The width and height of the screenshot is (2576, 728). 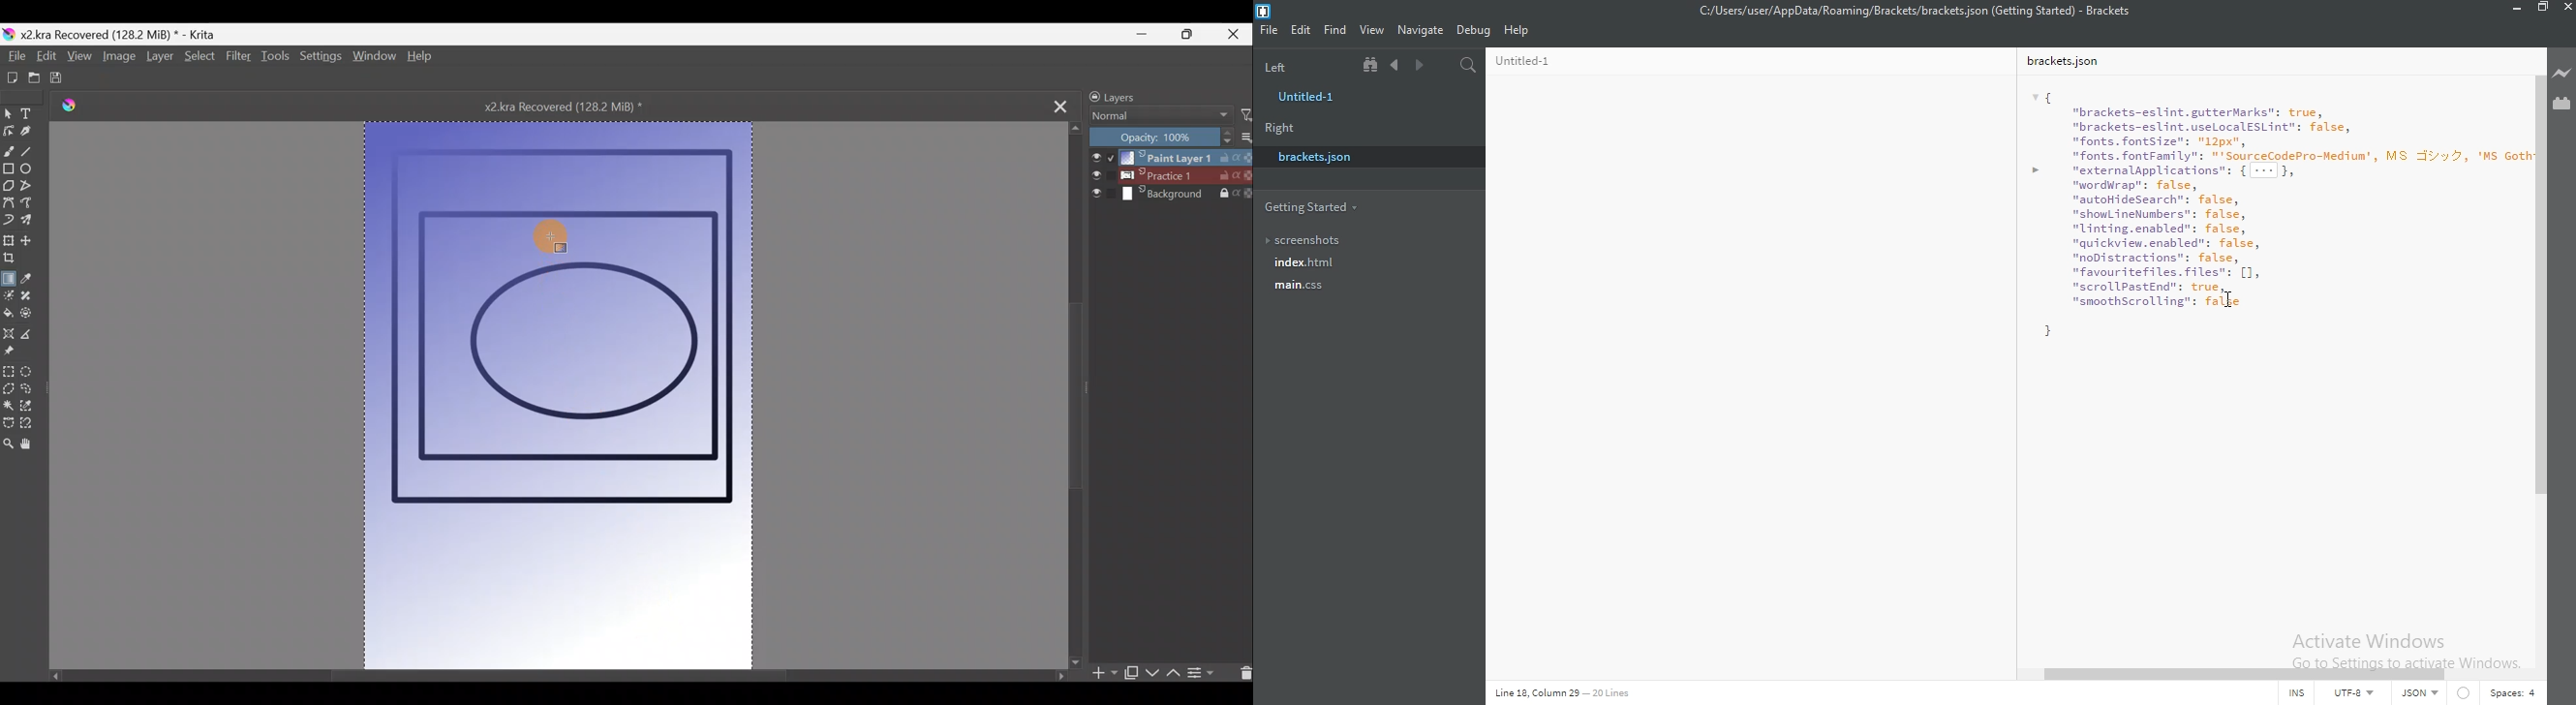 I want to click on Circle, so click(x=2470, y=695).